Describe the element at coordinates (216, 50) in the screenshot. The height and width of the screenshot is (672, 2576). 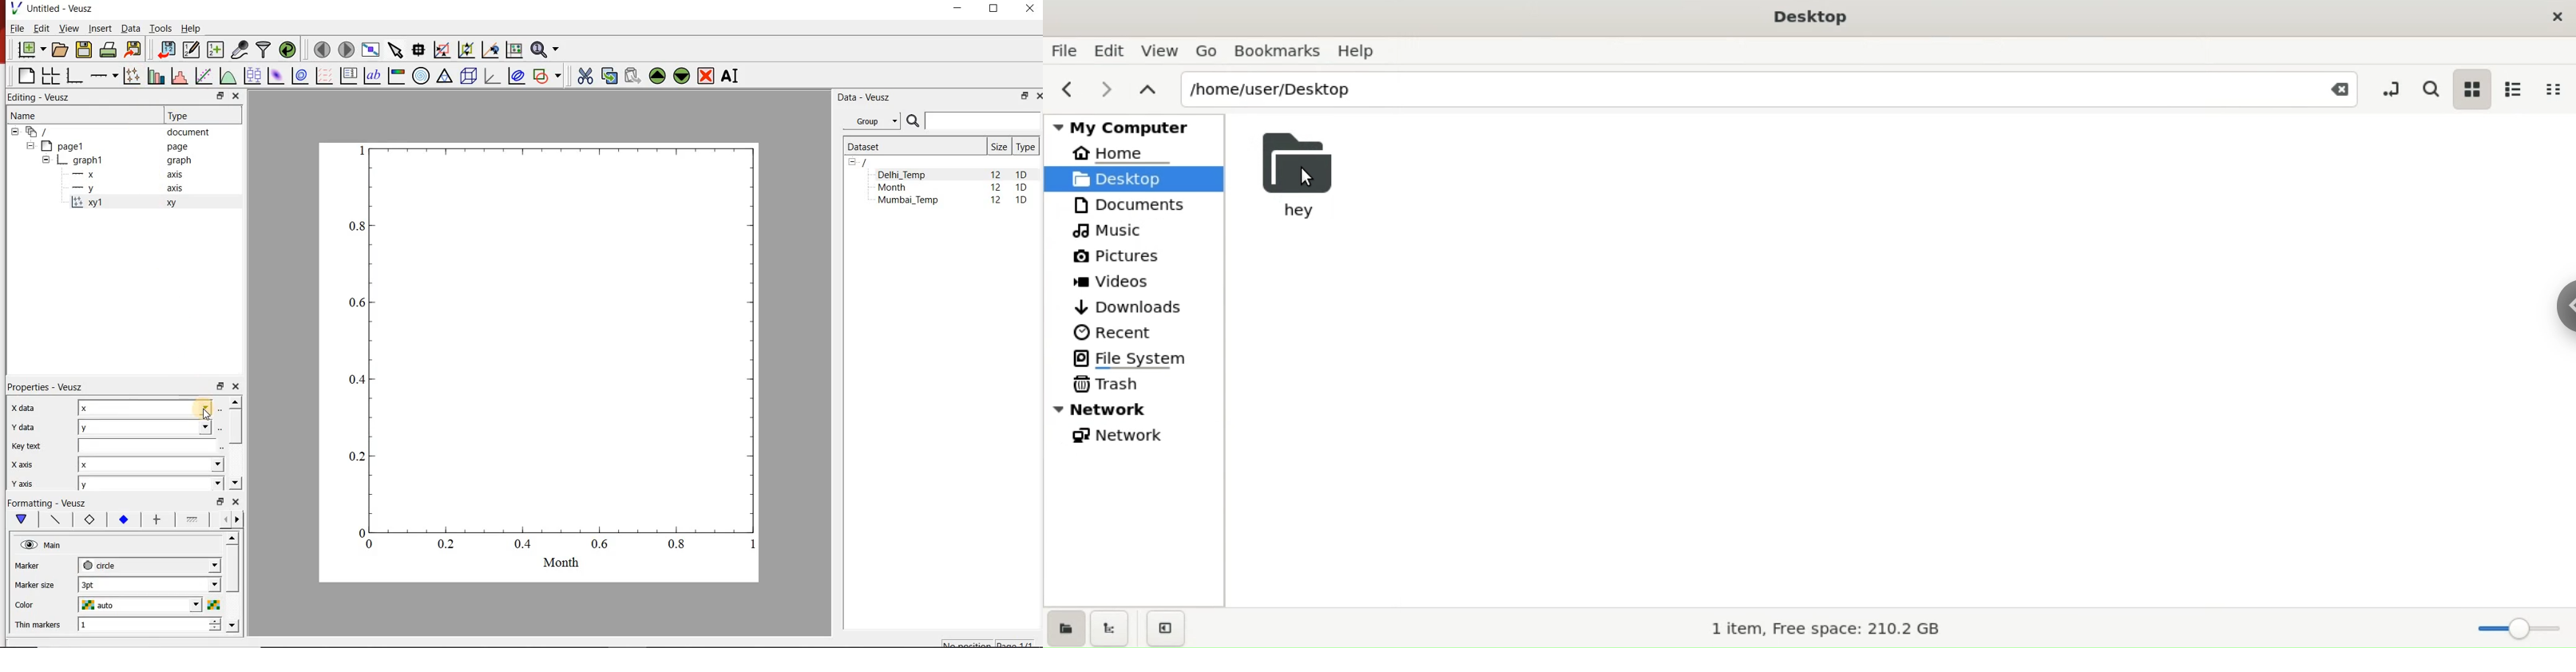
I see `create new datasets using available options` at that location.